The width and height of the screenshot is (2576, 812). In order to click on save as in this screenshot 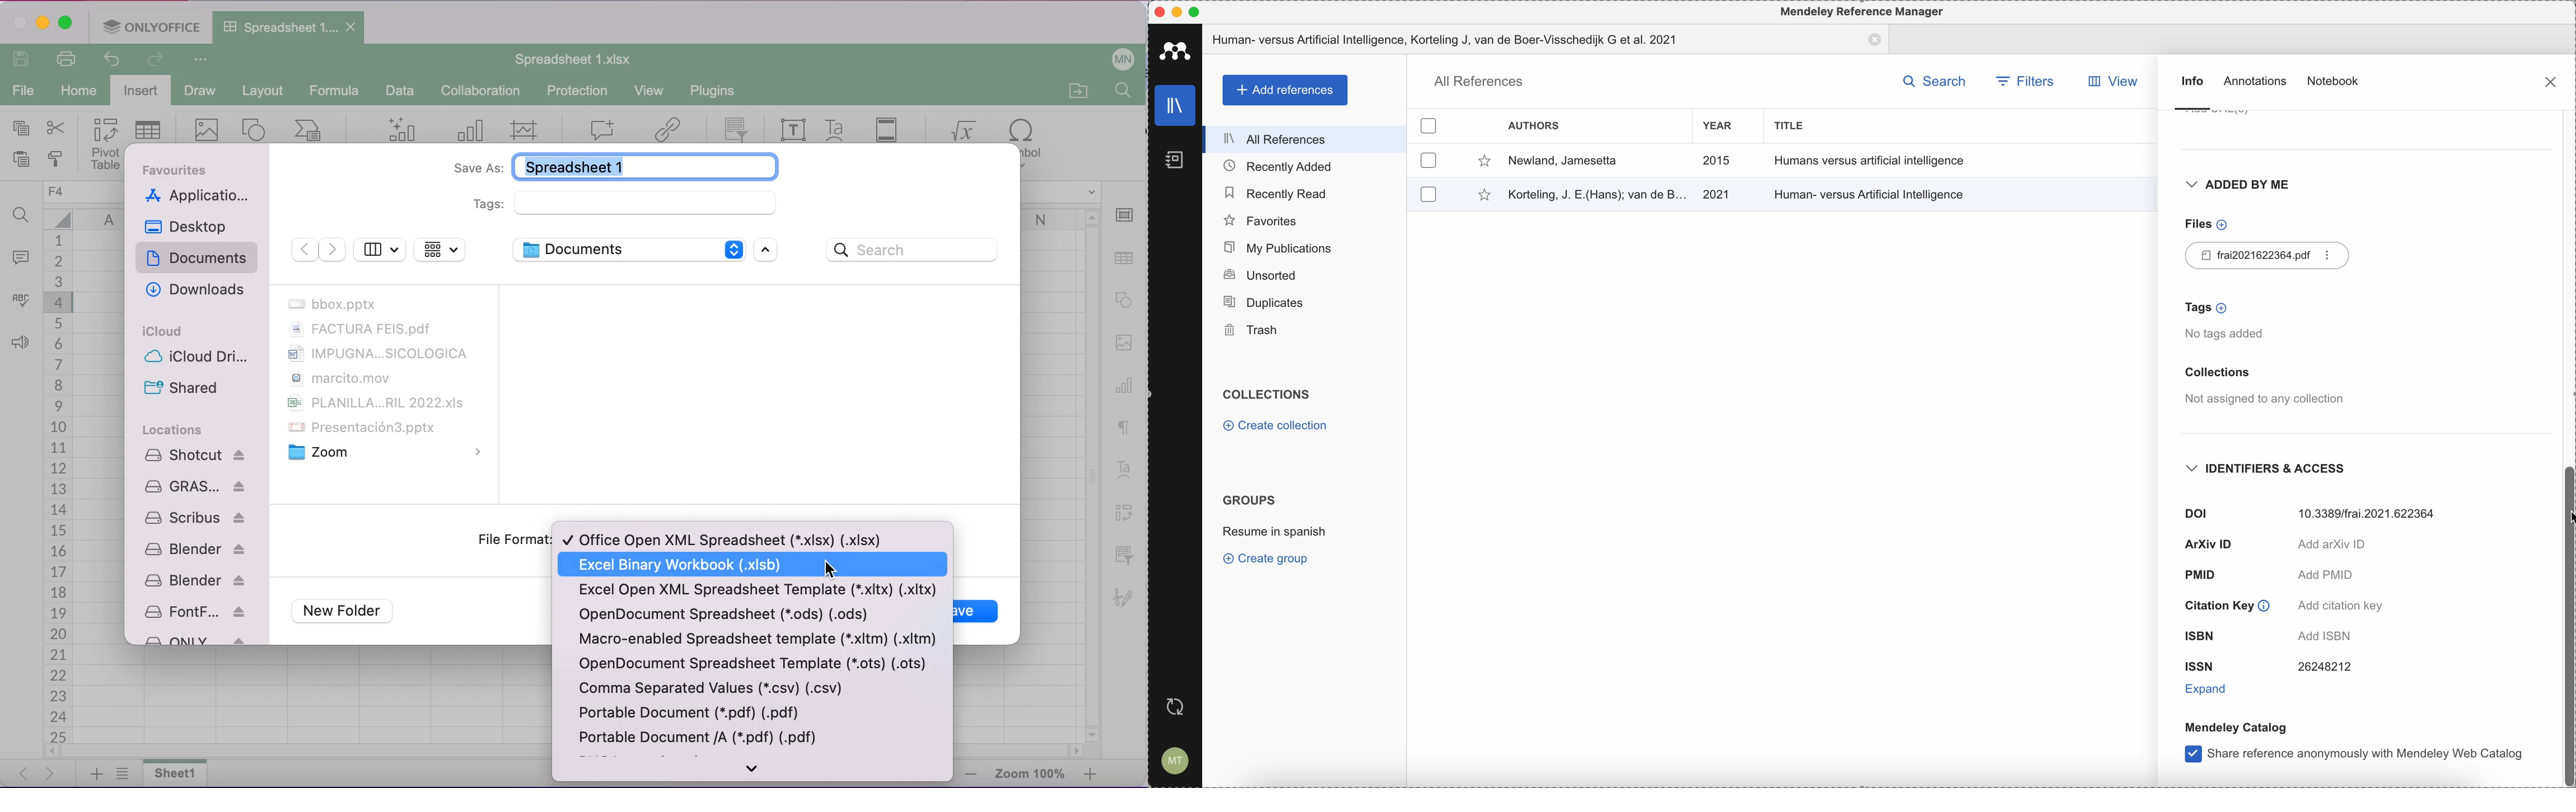, I will do `click(609, 165)`.